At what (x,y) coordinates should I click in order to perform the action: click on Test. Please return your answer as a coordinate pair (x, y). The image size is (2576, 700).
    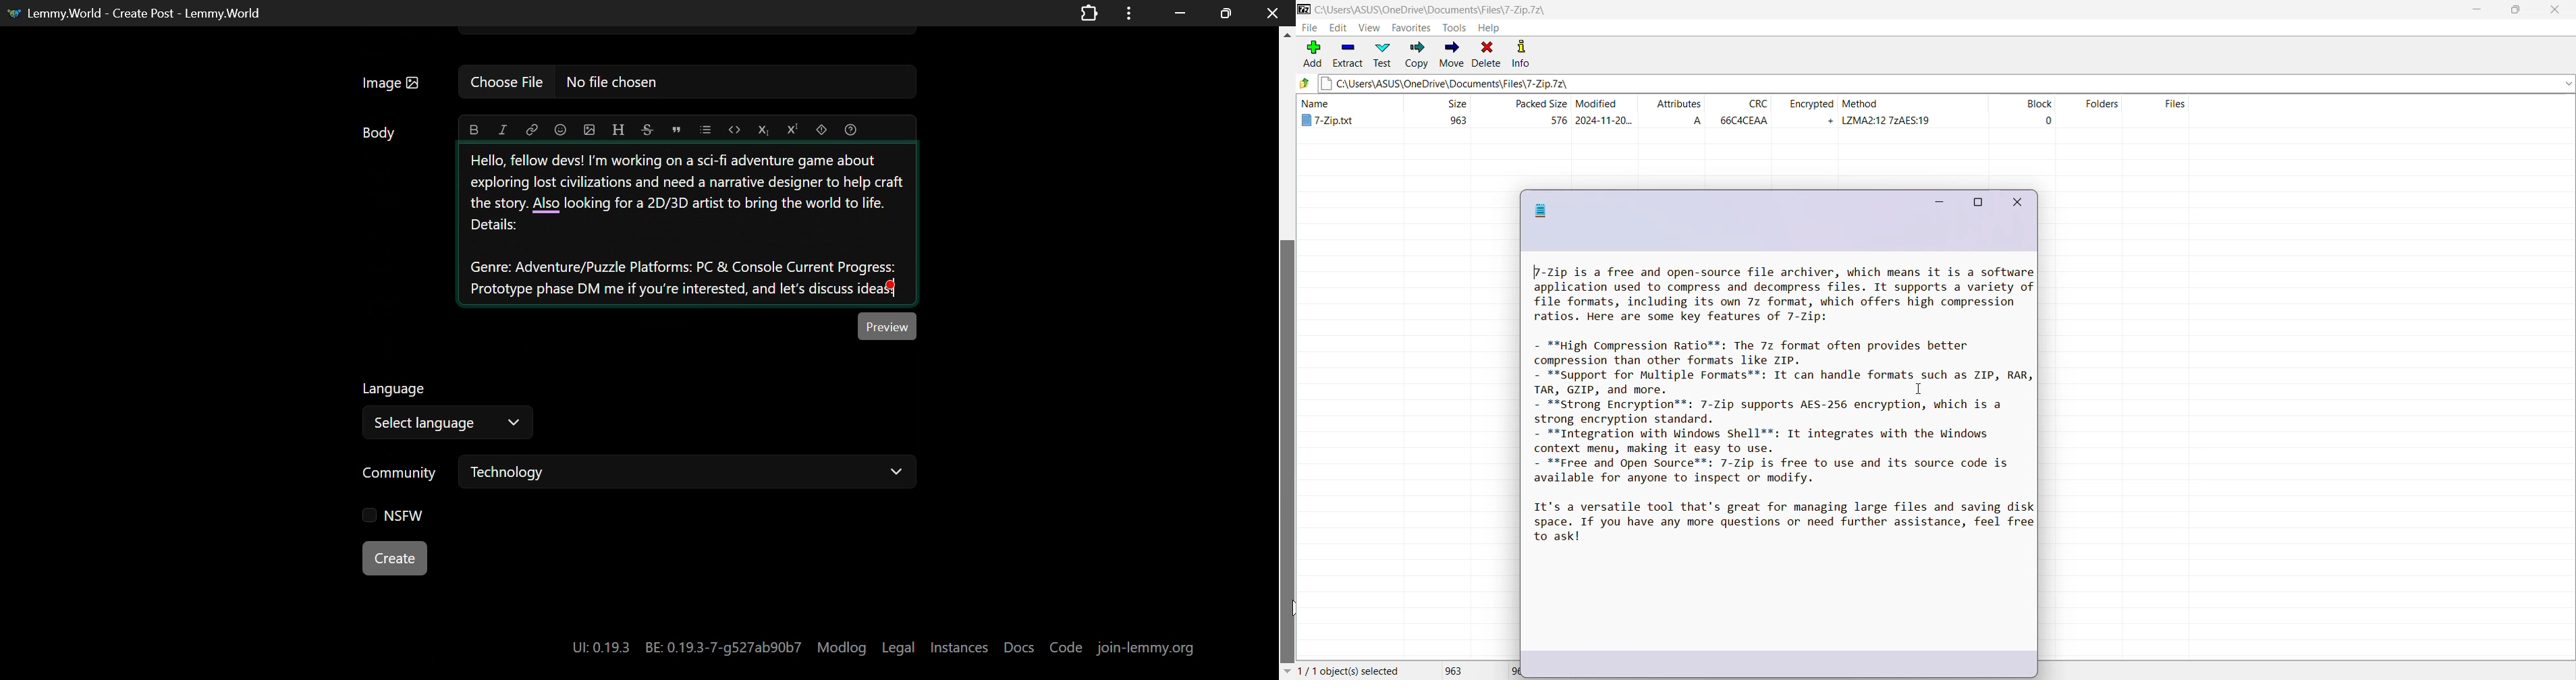
    Looking at the image, I should click on (1382, 55).